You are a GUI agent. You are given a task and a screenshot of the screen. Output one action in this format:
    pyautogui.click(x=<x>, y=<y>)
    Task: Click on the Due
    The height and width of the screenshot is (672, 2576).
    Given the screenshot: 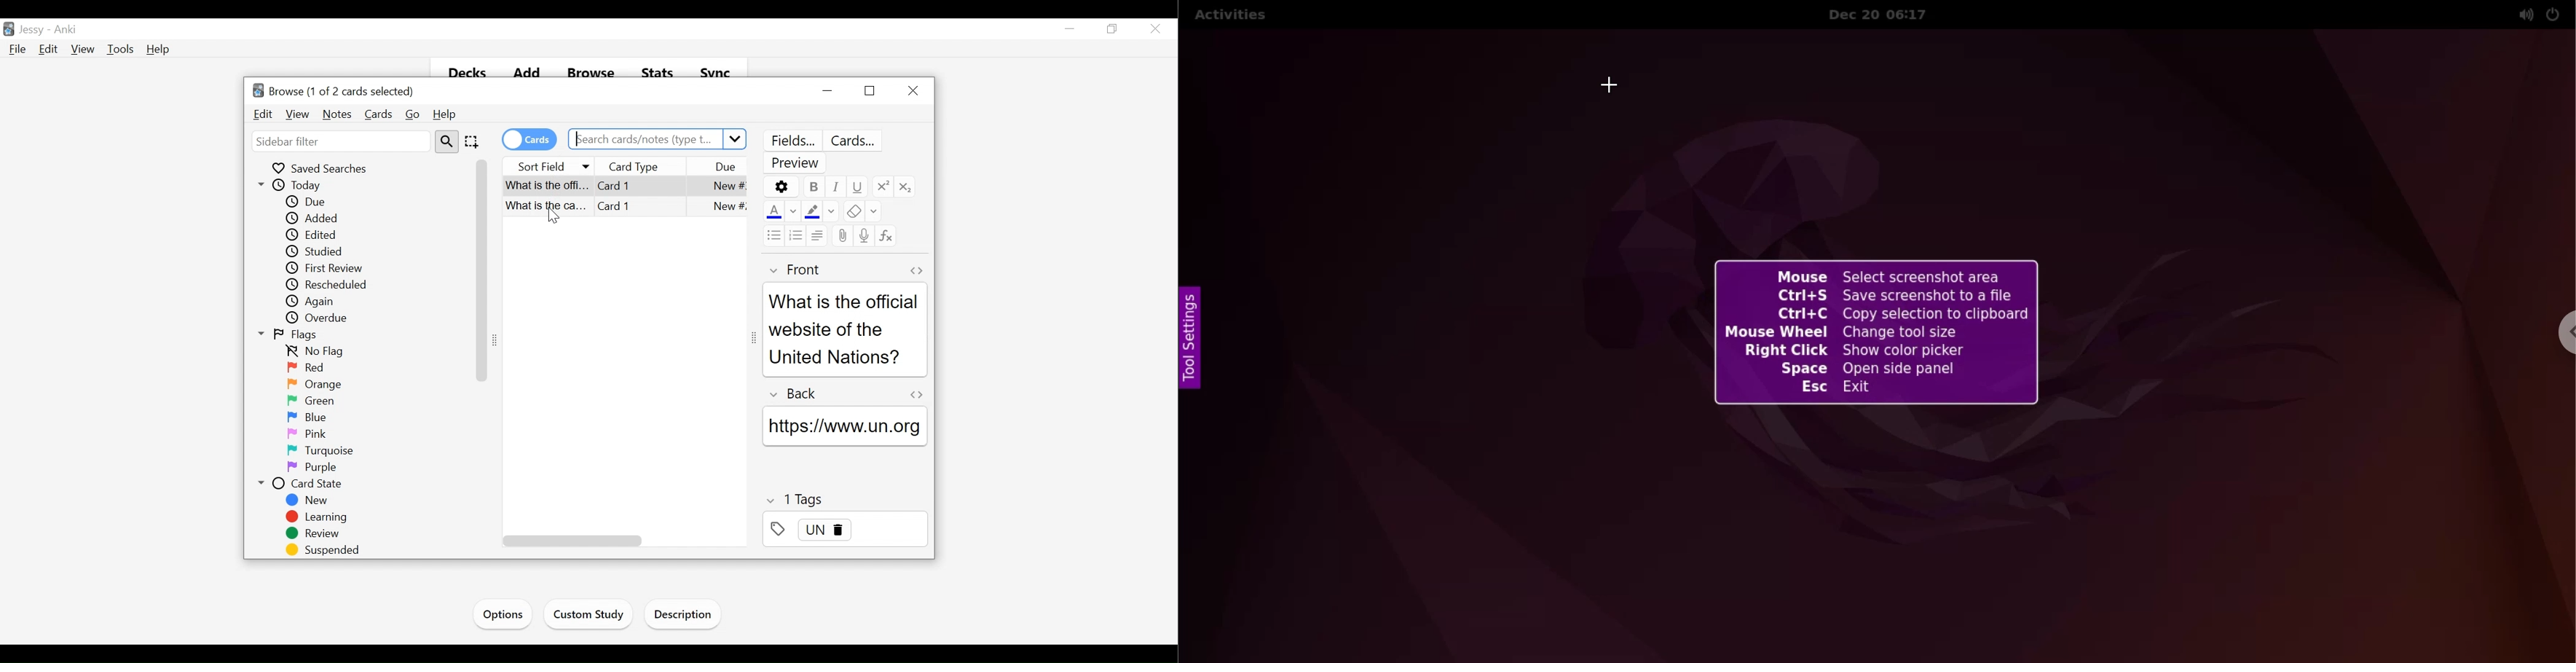 What is the action you would take?
    pyautogui.click(x=725, y=167)
    